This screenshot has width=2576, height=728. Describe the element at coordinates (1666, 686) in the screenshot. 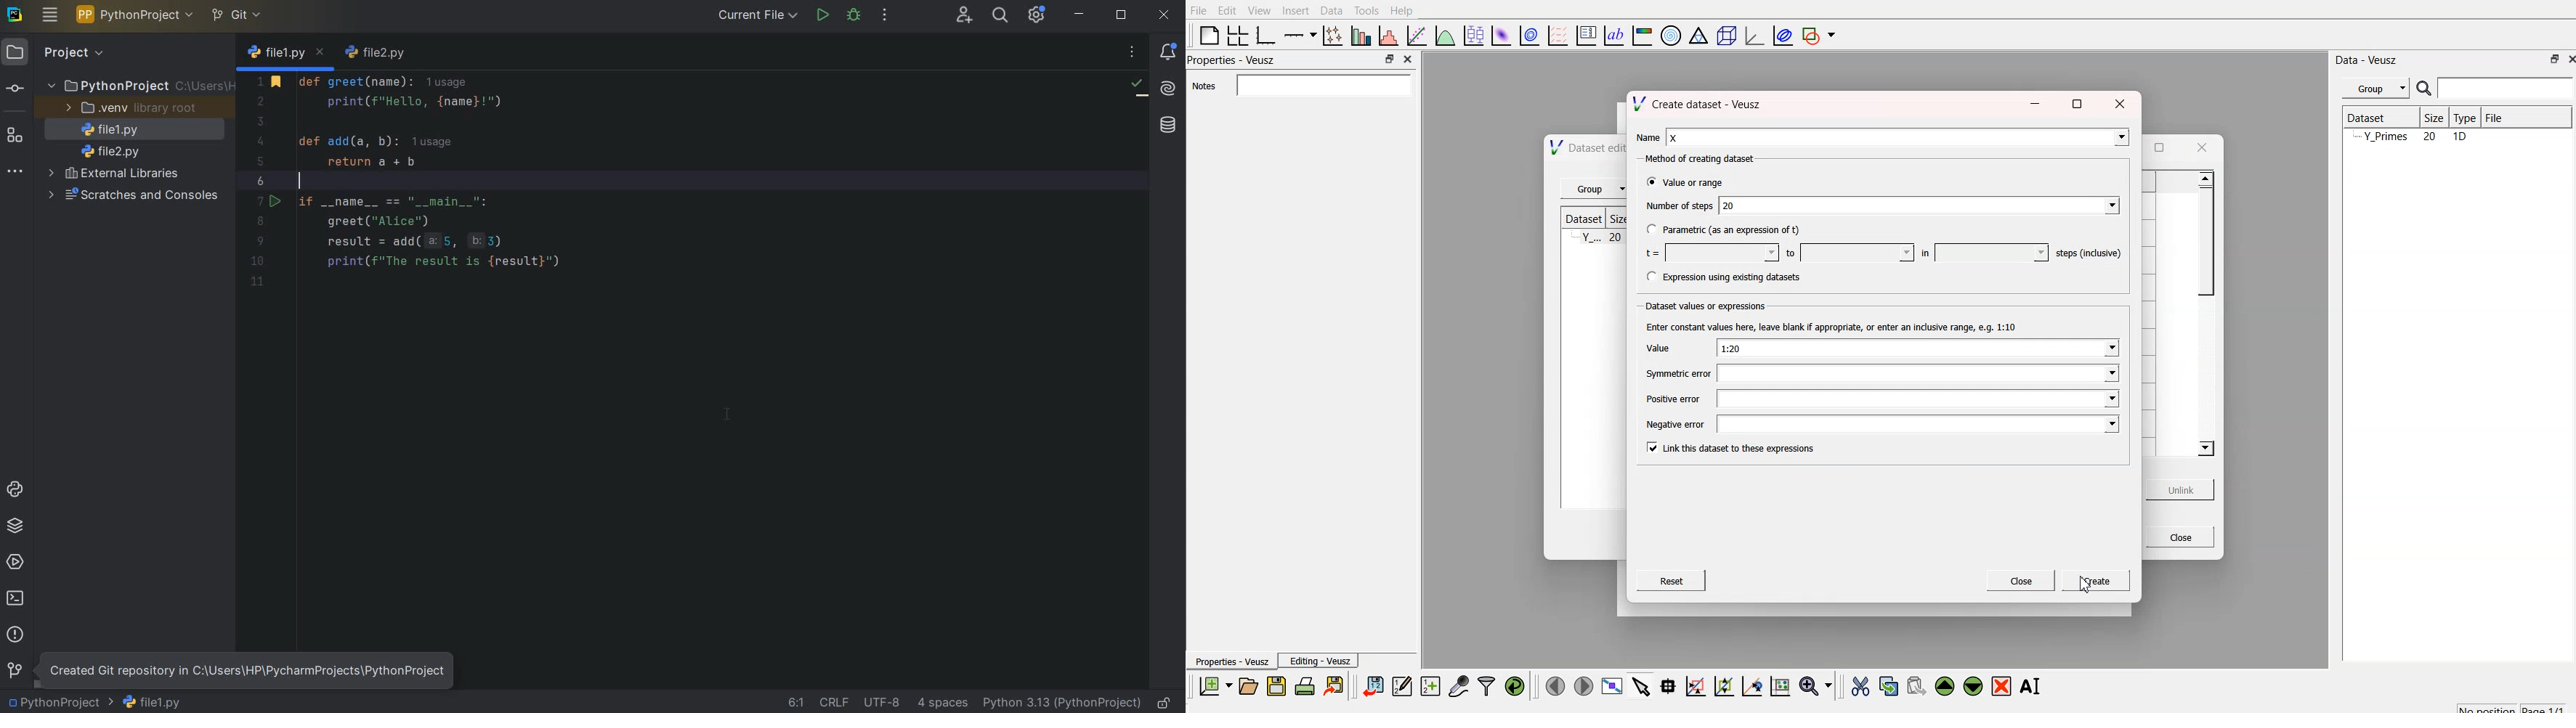

I see `read datapoint on graph` at that location.